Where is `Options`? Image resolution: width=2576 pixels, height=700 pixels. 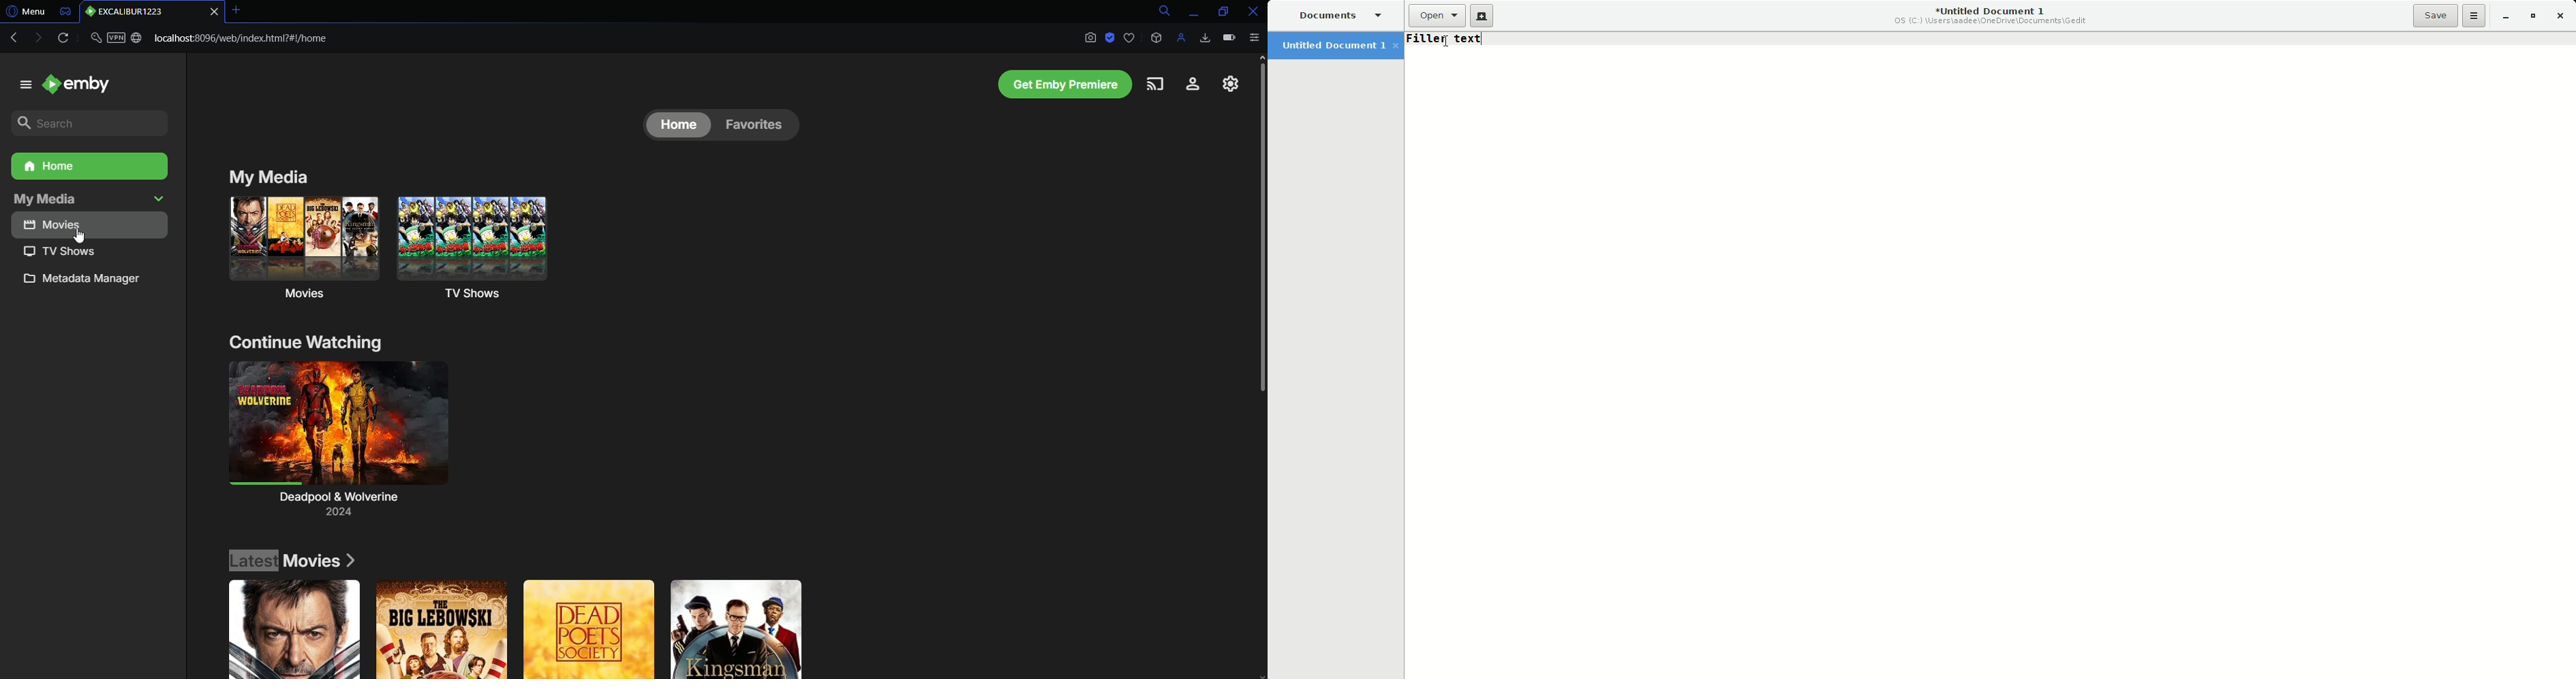
Options is located at coordinates (2474, 16).